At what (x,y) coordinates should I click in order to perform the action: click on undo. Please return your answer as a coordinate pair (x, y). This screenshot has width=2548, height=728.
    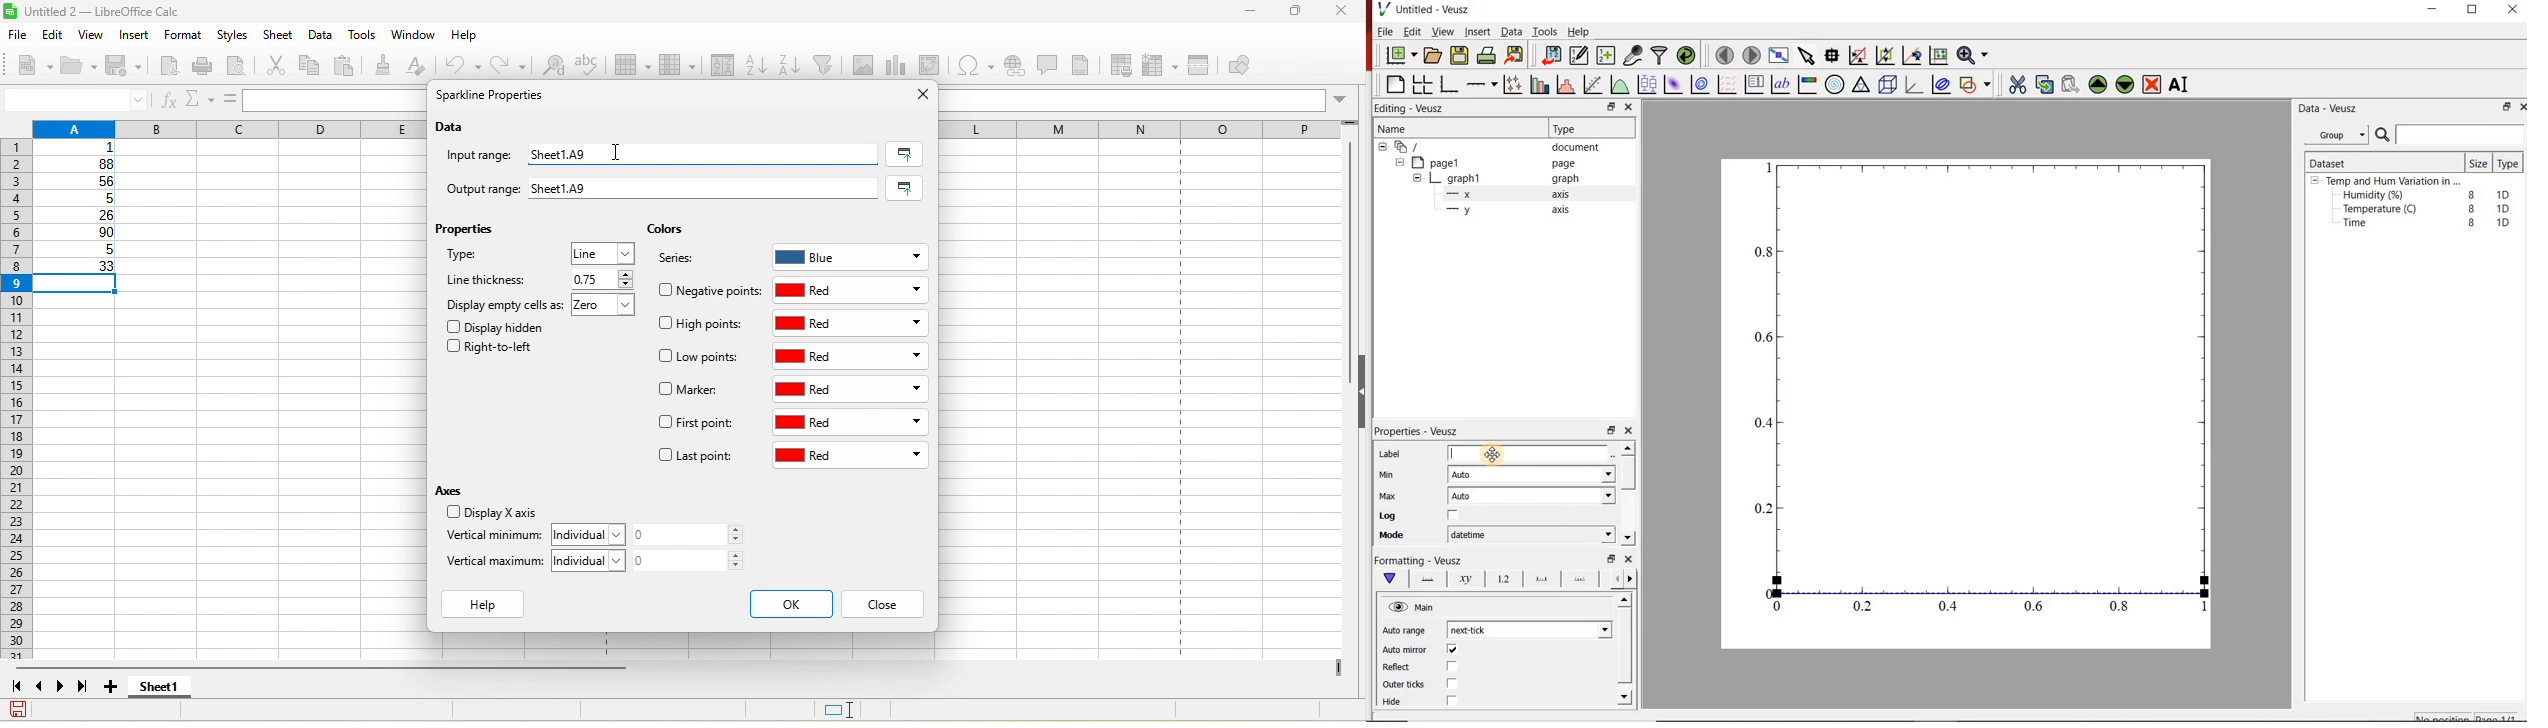
    Looking at the image, I should click on (466, 65).